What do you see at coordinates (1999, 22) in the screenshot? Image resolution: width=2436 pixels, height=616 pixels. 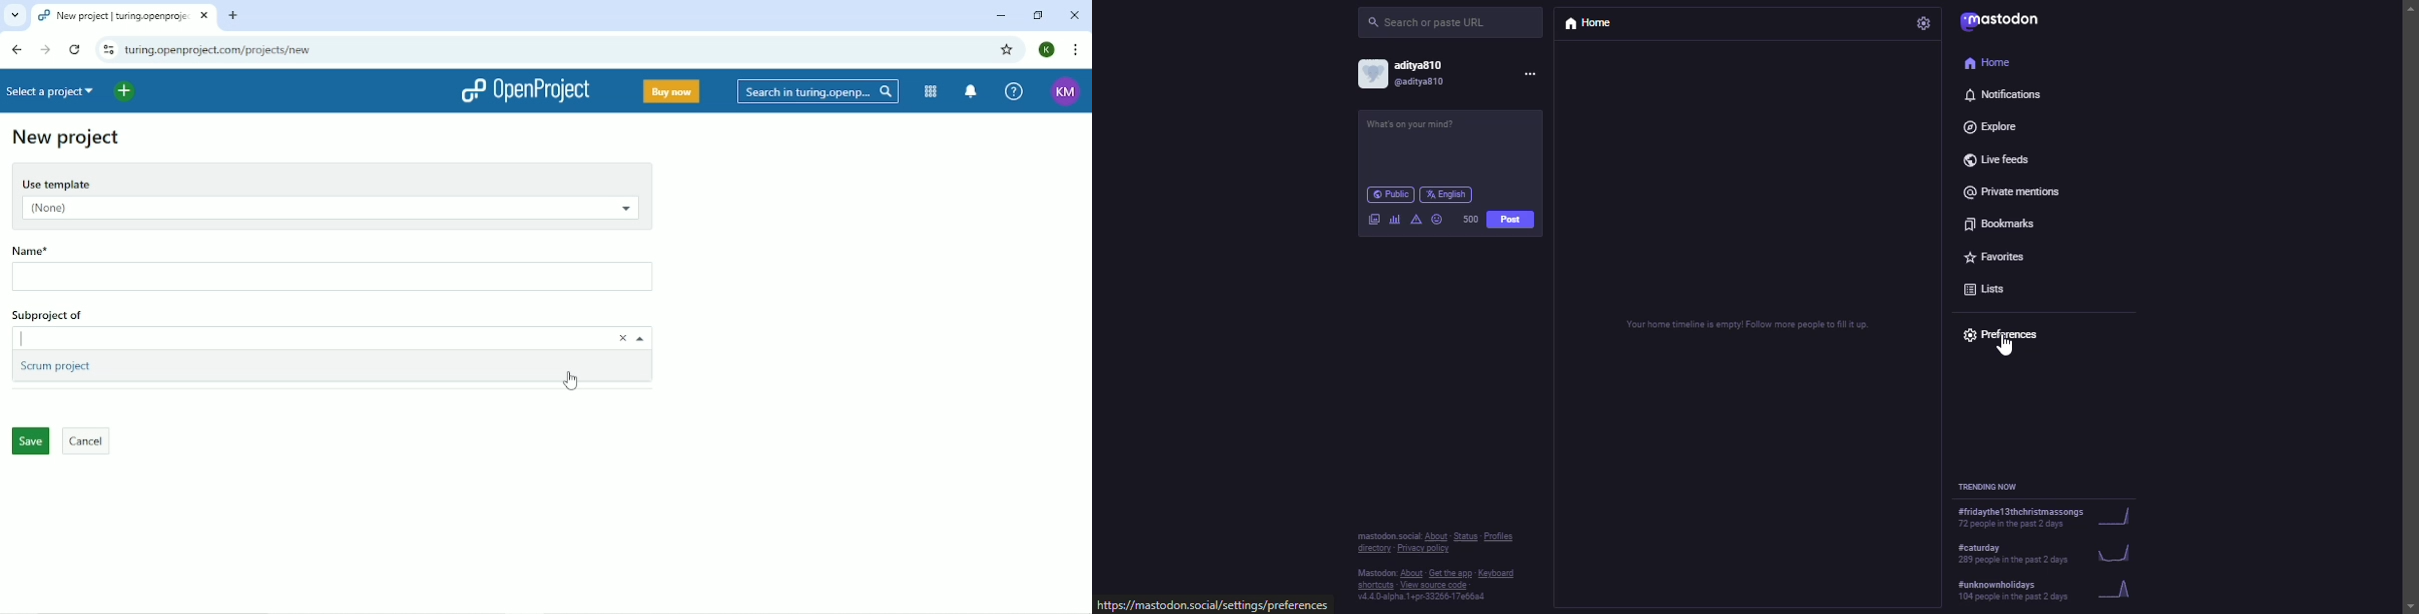 I see `mastodon` at bounding box center [1999, 22].